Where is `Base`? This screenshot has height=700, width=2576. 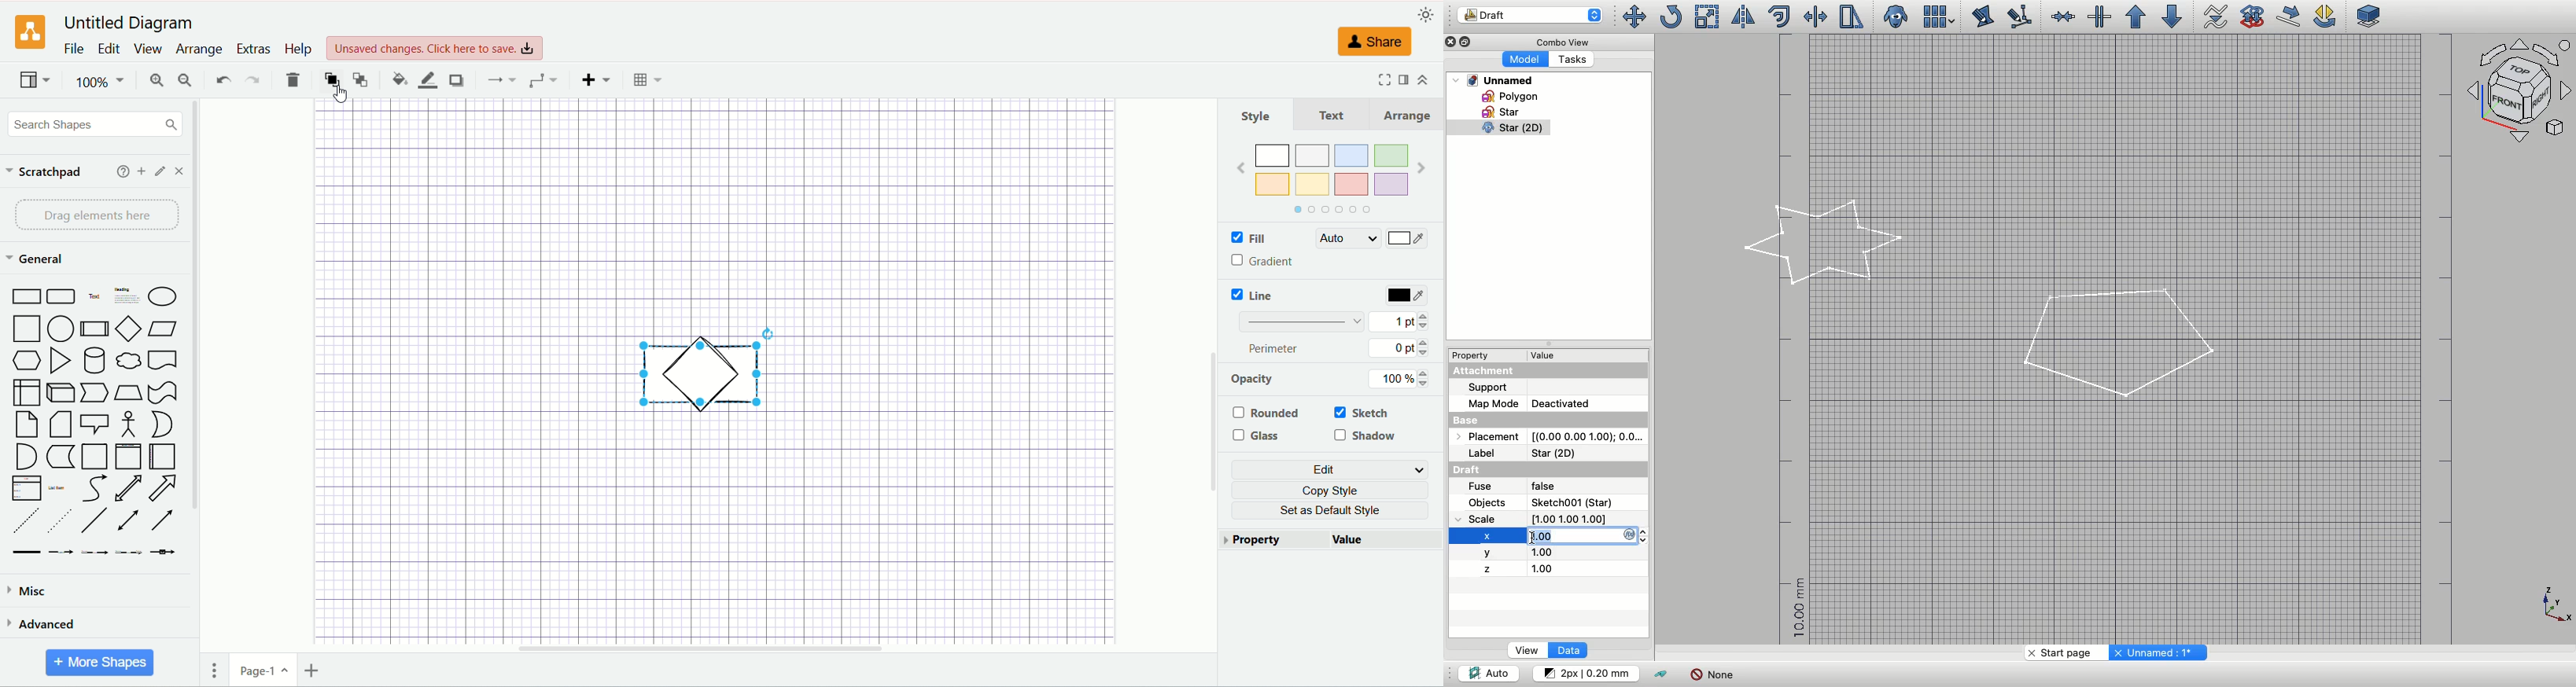 Base is located at coordinates (1548, 420).